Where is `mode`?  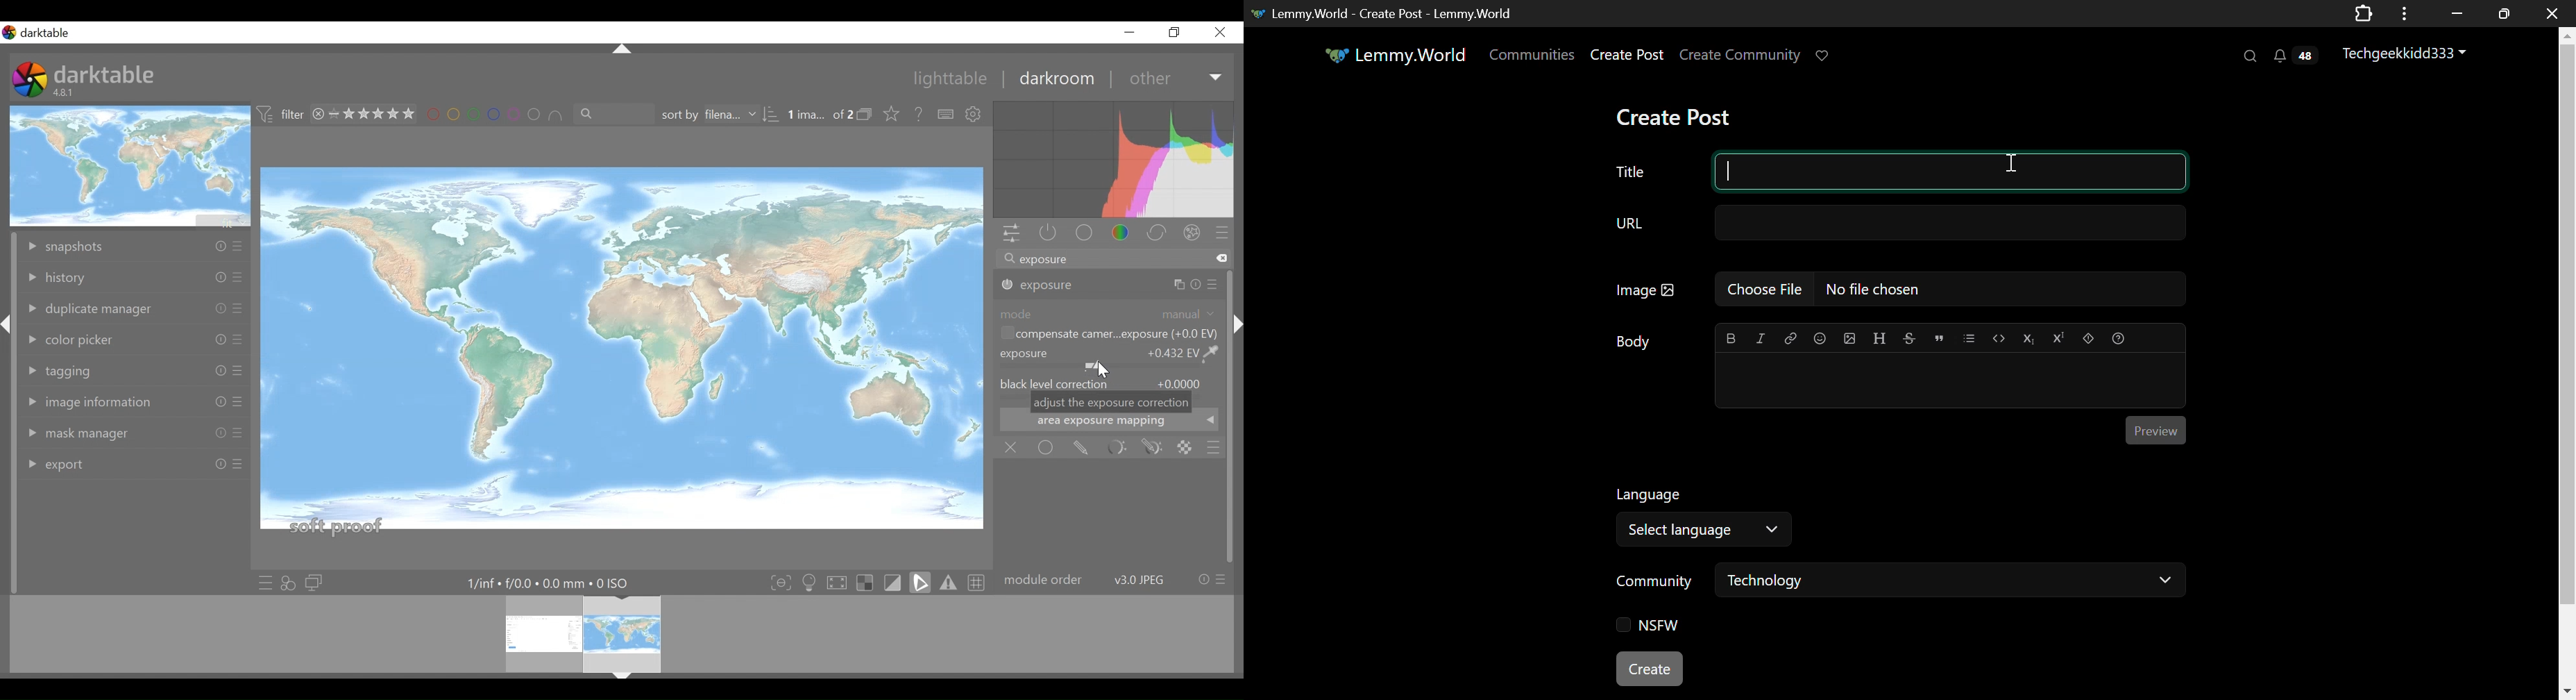
mode is located at coordinates (1109, 313).